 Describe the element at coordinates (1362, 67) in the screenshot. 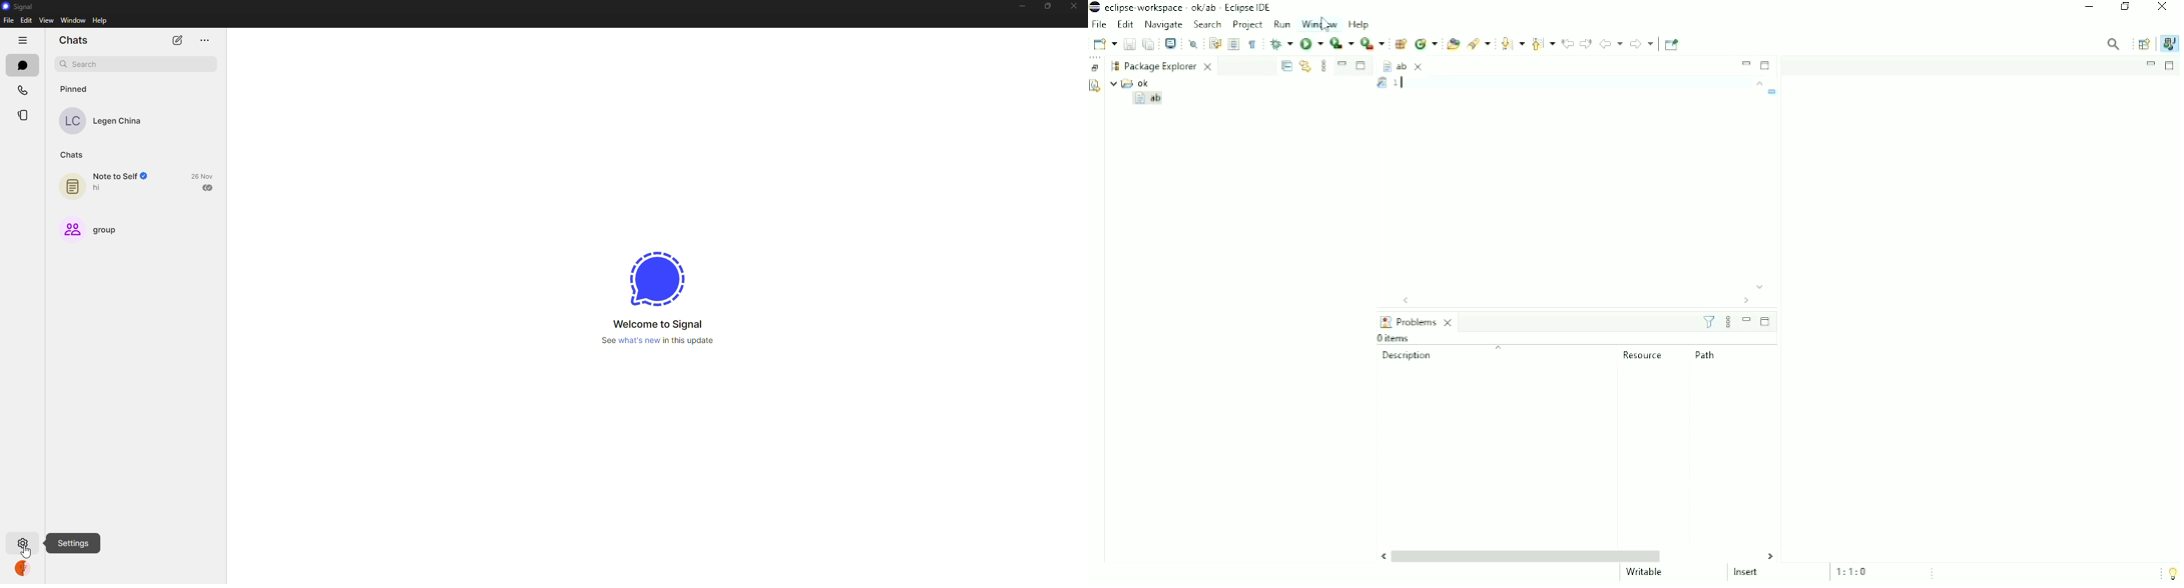

I see `Maximize` at that location.